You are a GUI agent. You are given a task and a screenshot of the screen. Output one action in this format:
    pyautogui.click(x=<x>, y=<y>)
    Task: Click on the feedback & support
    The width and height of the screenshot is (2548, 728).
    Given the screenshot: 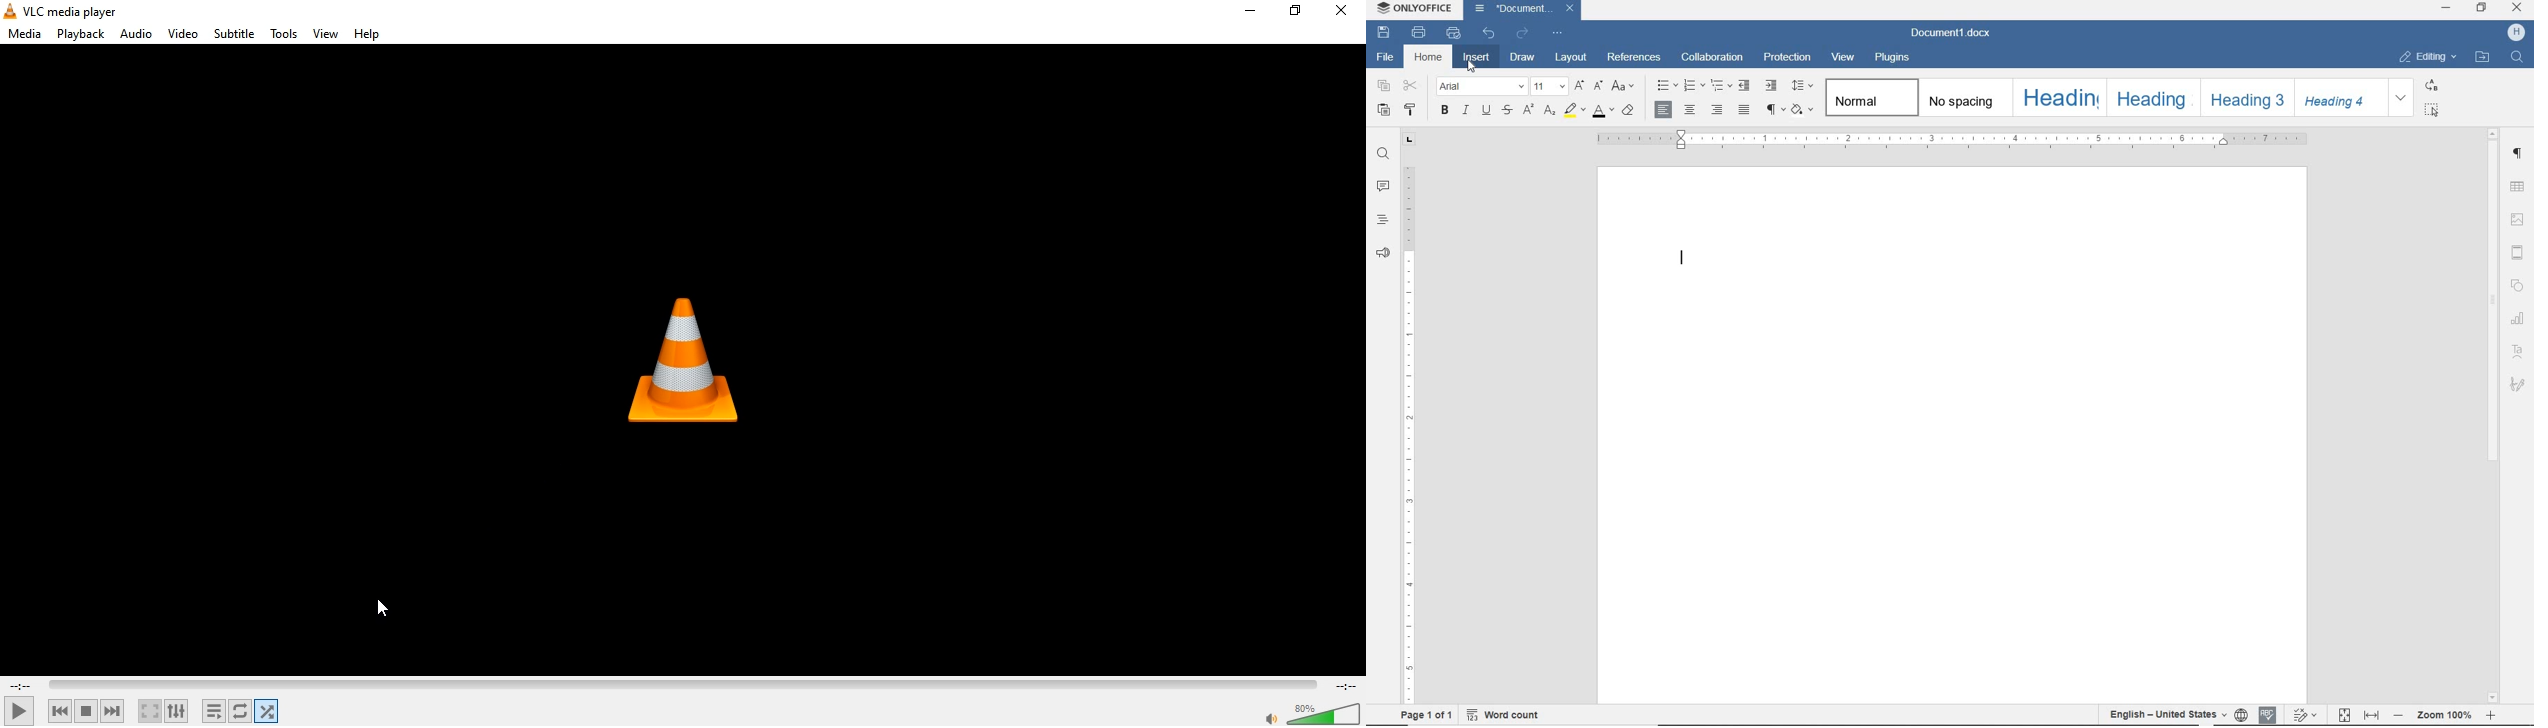 What is the action you would take?
    pyautogui.click(x=1384, y=252)
    